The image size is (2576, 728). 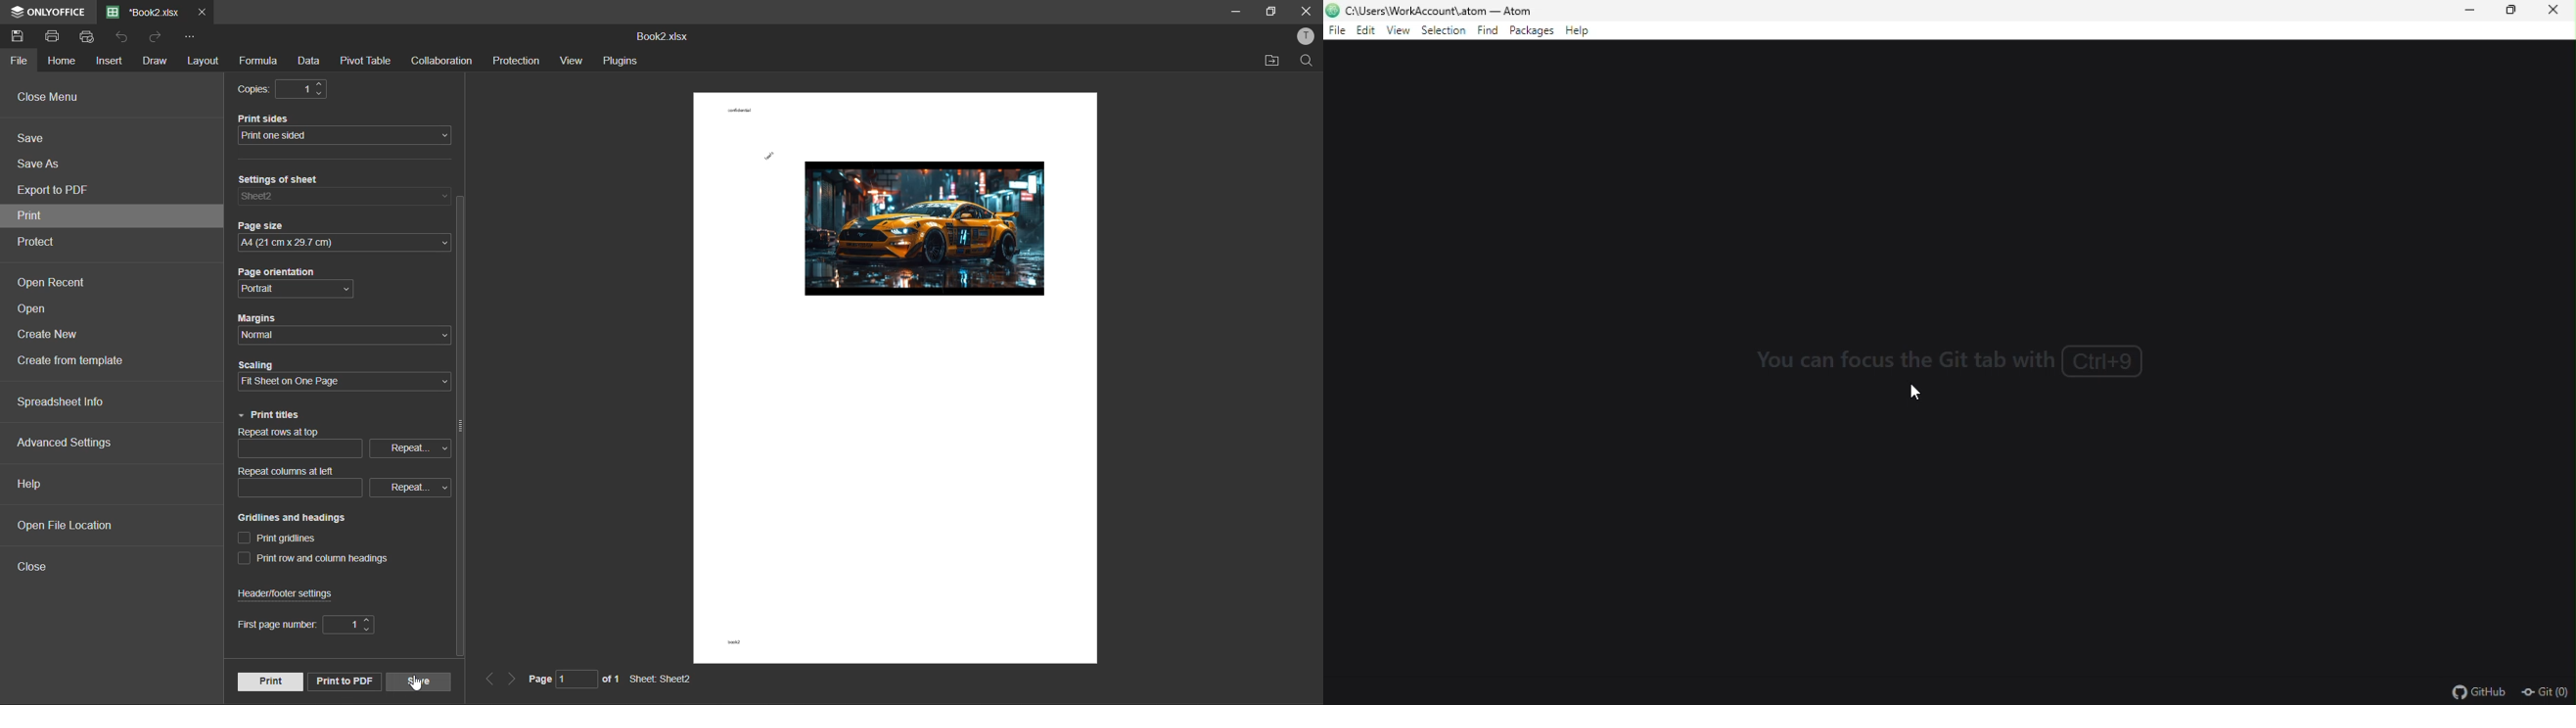 What do you see at coordinates (1580, 32) in the screenshot?
I see `help` at bounding box center [1580, 32].